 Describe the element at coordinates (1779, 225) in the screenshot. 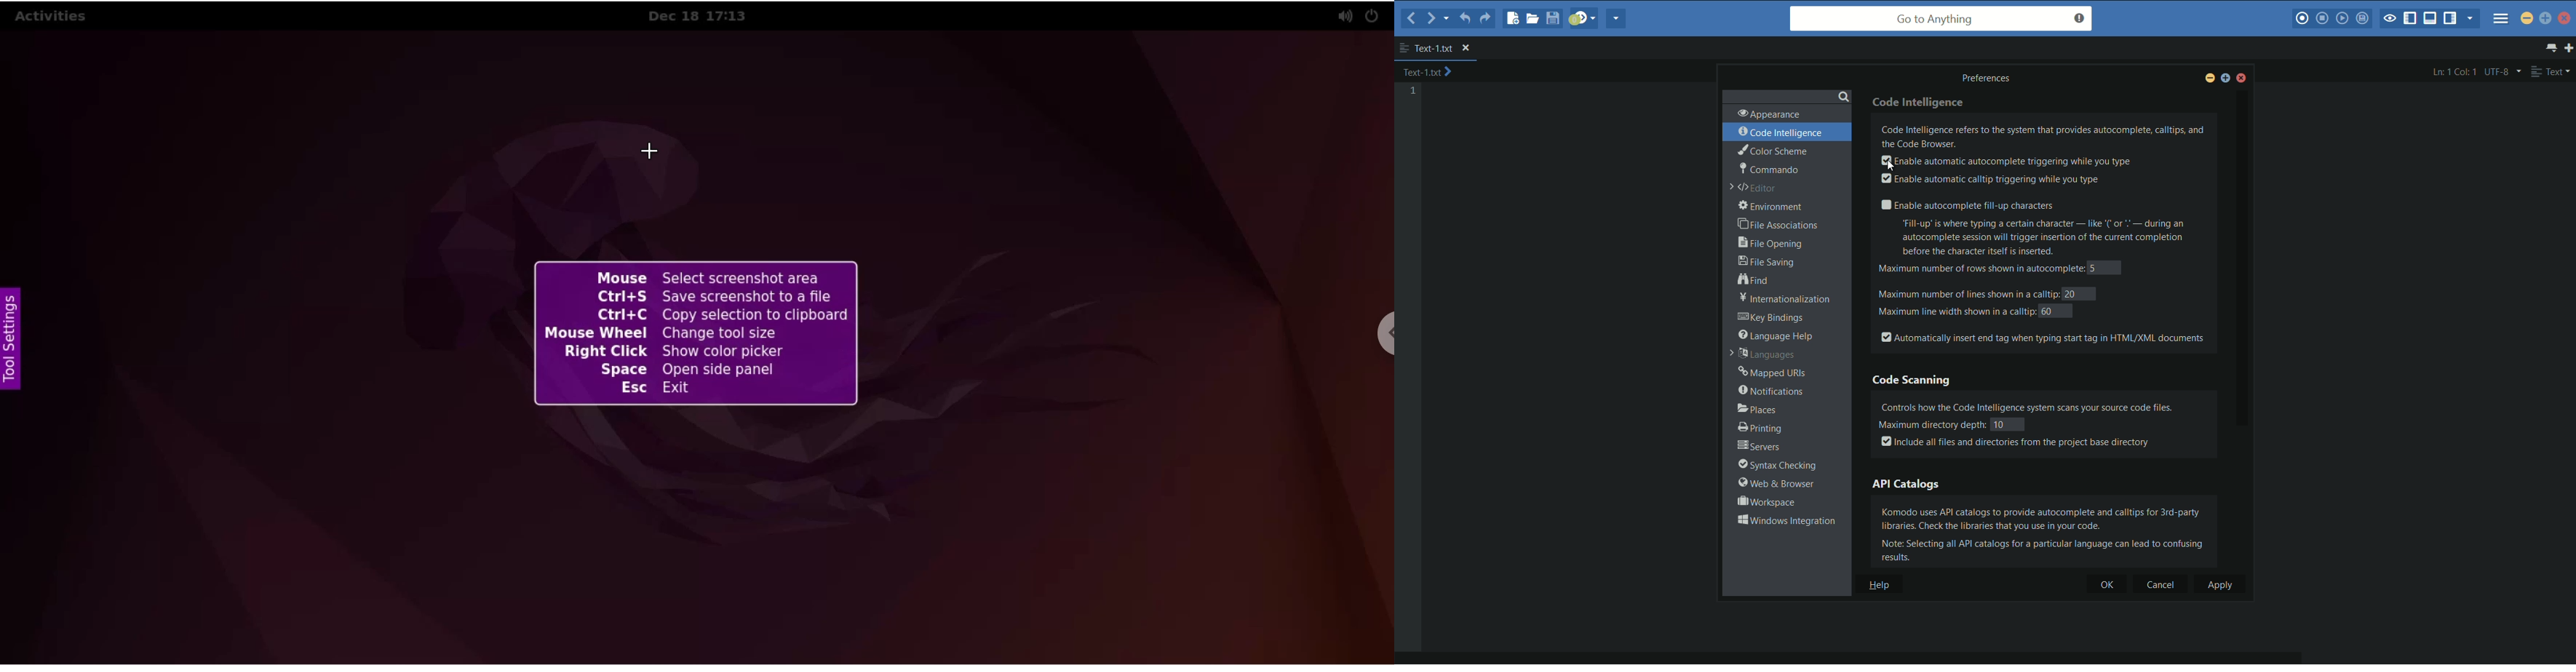

I see `file associations` at that location.